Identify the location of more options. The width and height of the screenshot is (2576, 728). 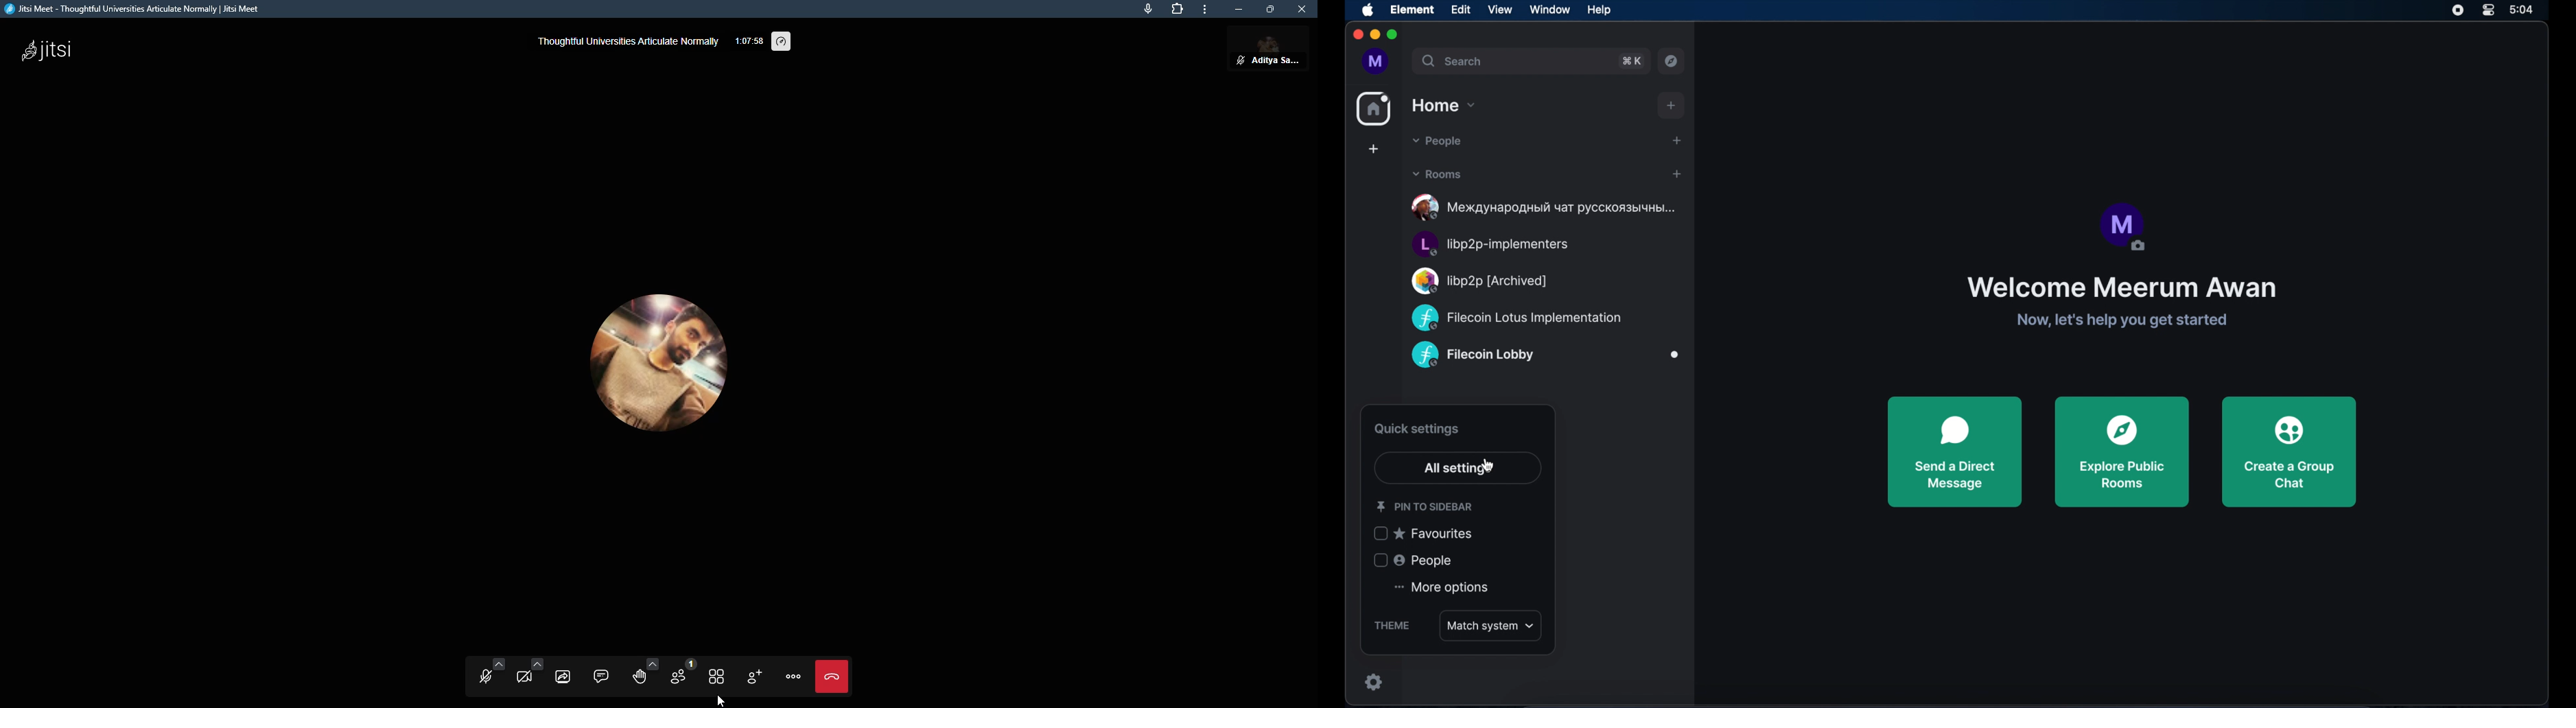
(1441, 588).